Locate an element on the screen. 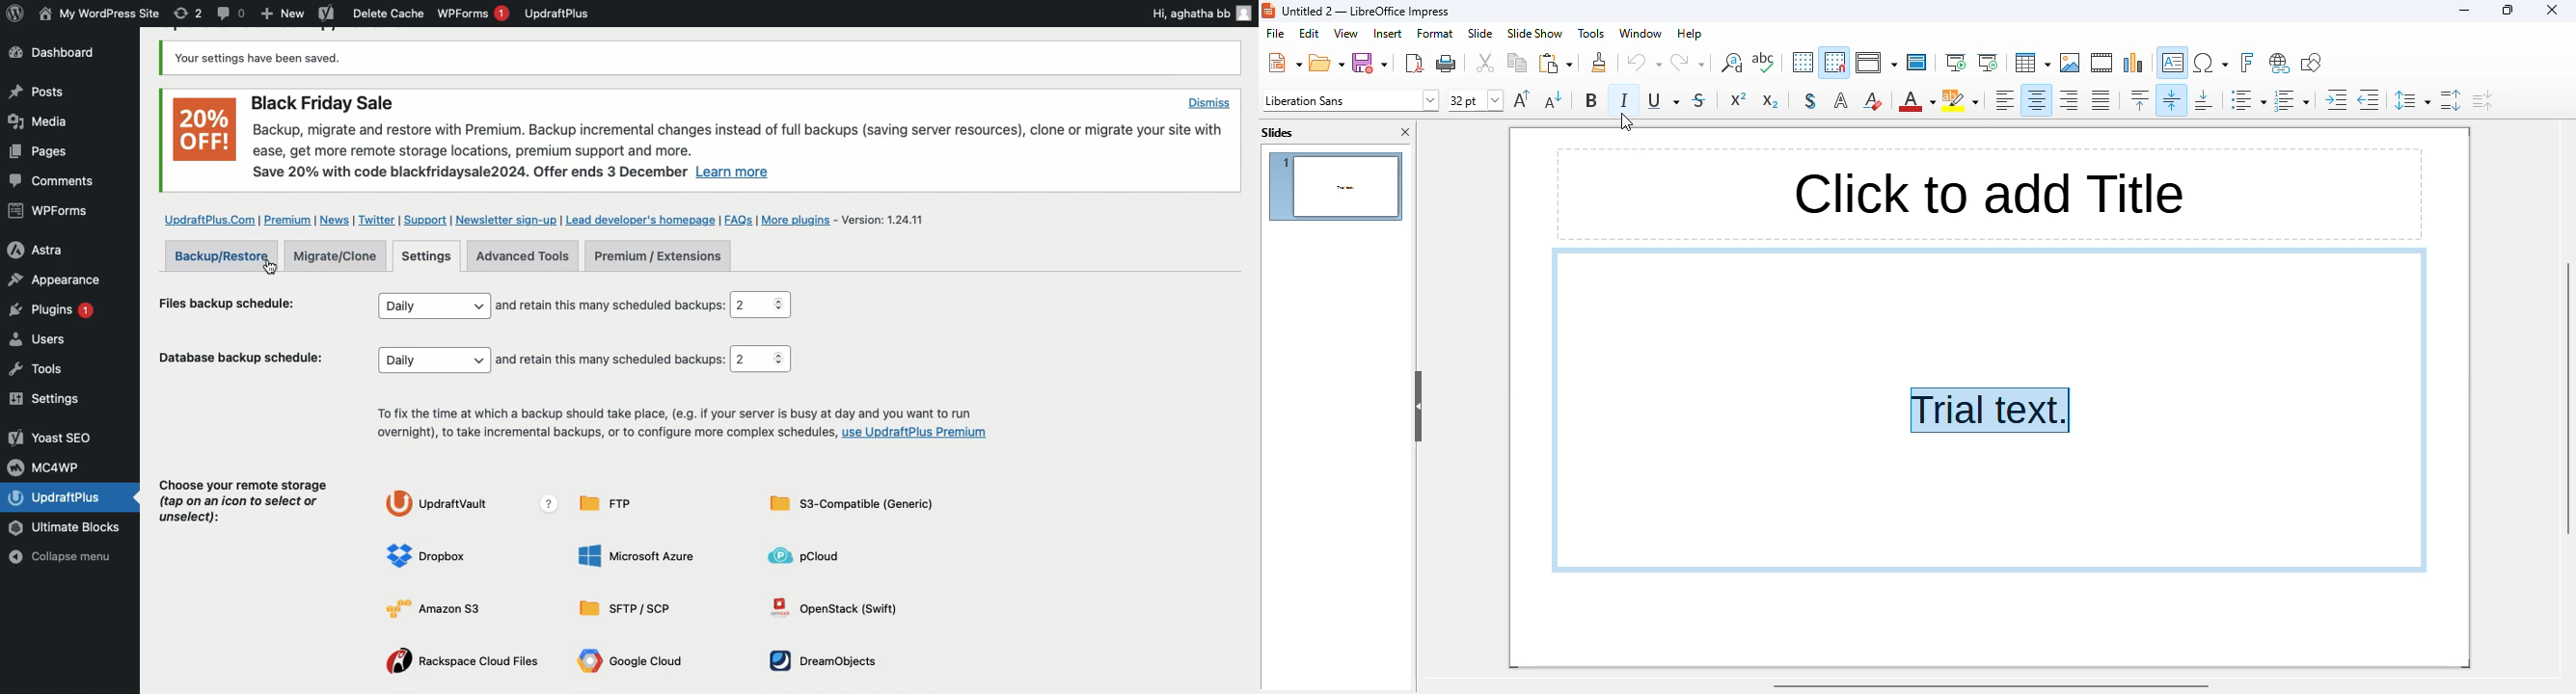 The width and height of the screenshot is (2576, 700). clear direct formatting is located at coordinates (1872, 100).